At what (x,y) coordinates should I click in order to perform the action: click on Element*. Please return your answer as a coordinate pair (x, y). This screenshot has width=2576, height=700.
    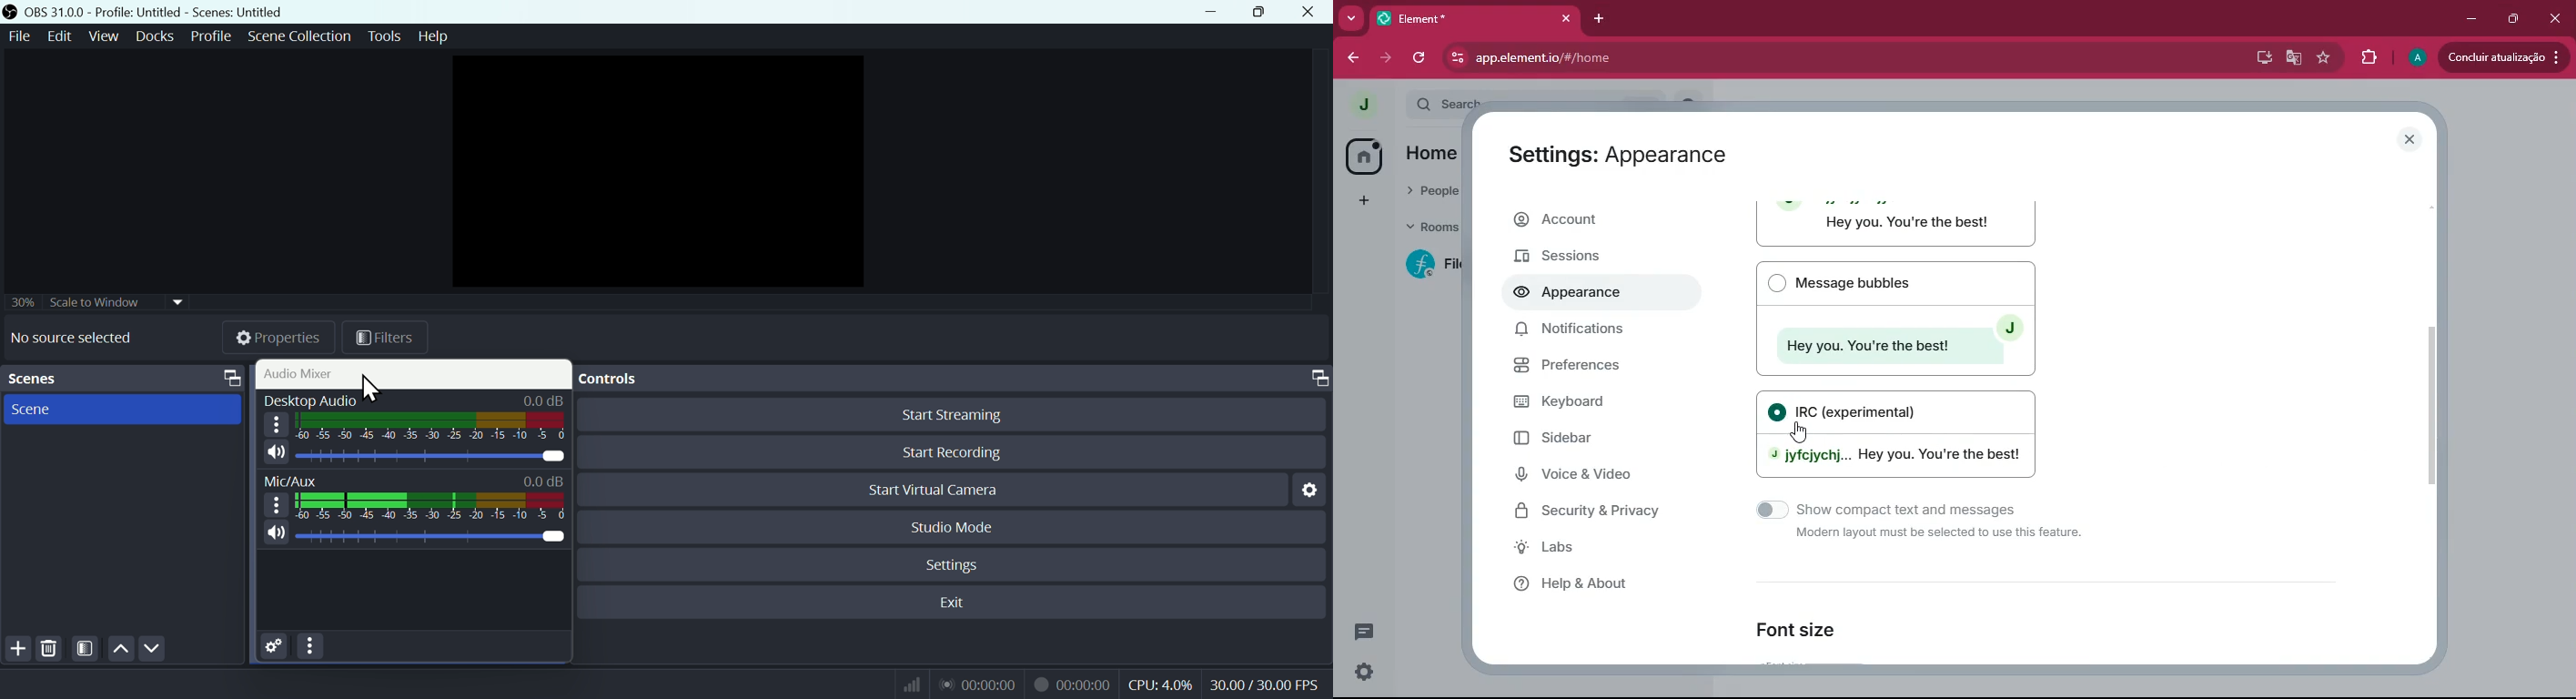
    Looking at the image, I should click on (1460, 17).